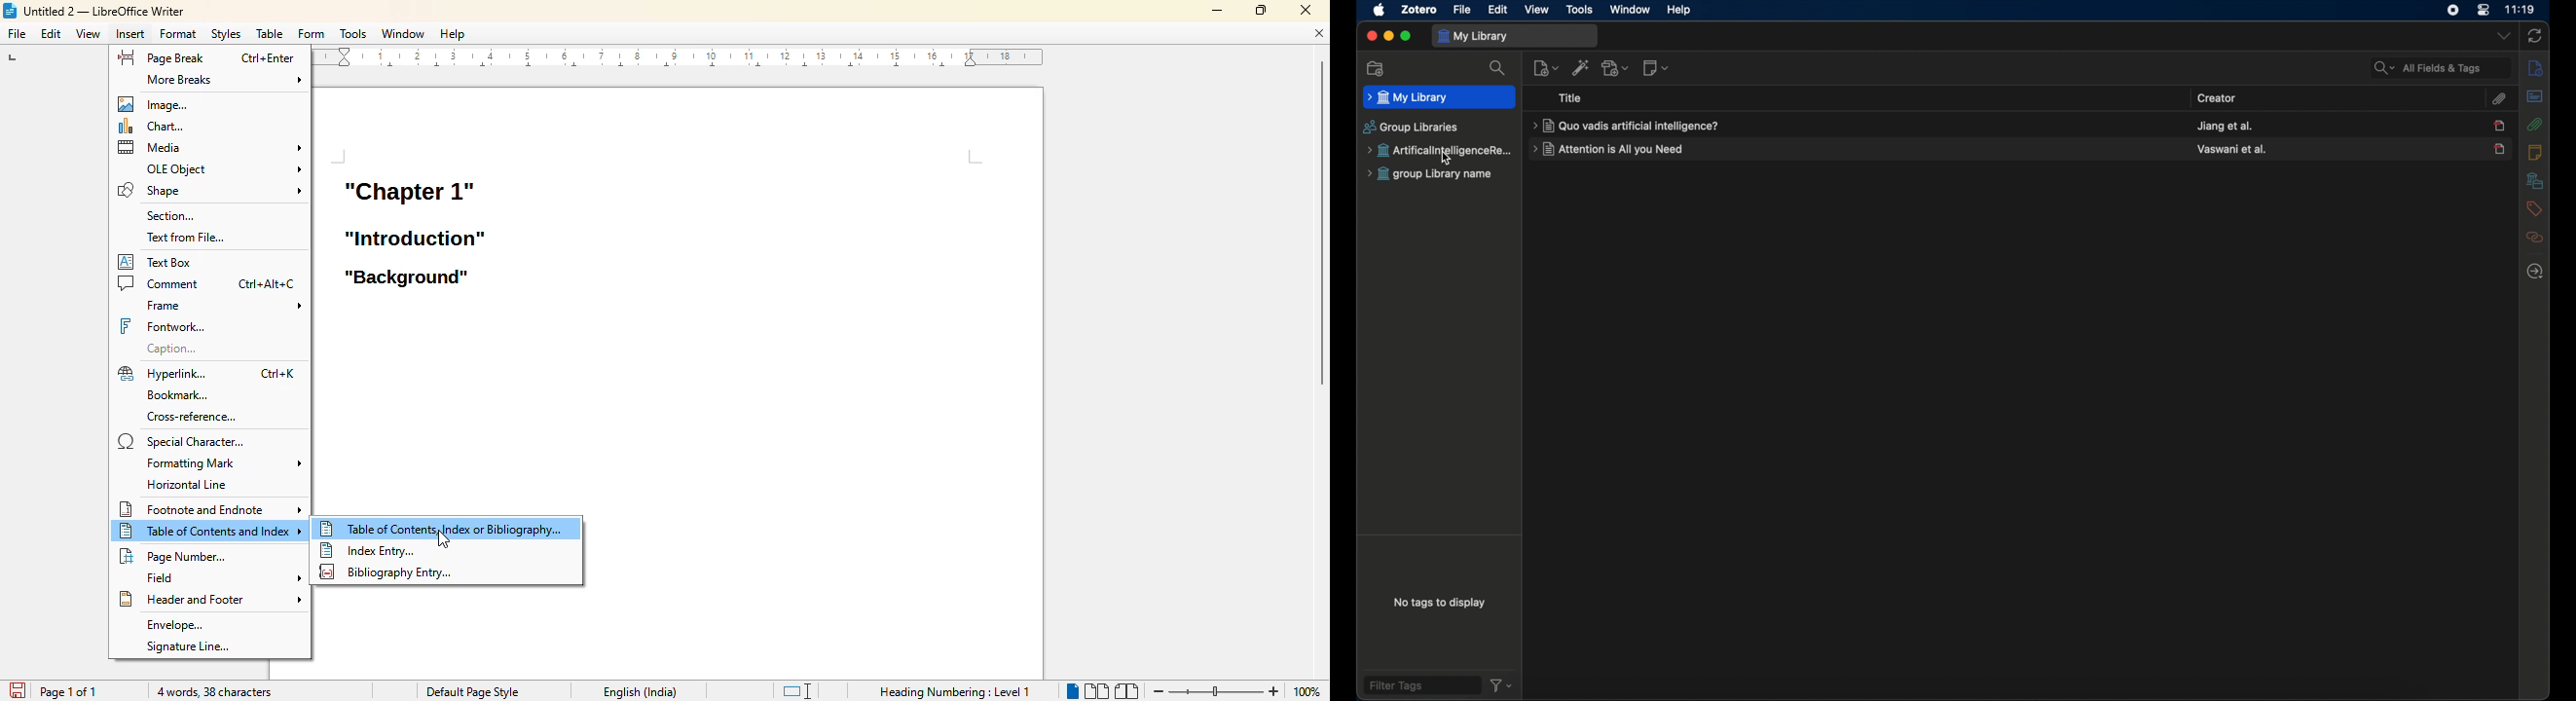 The width and height of the screenshot is (2576, 728). What do you see at coordinates (225, 80) in the screenshot?
I see `more breaks` at bounding box center [225, 80].